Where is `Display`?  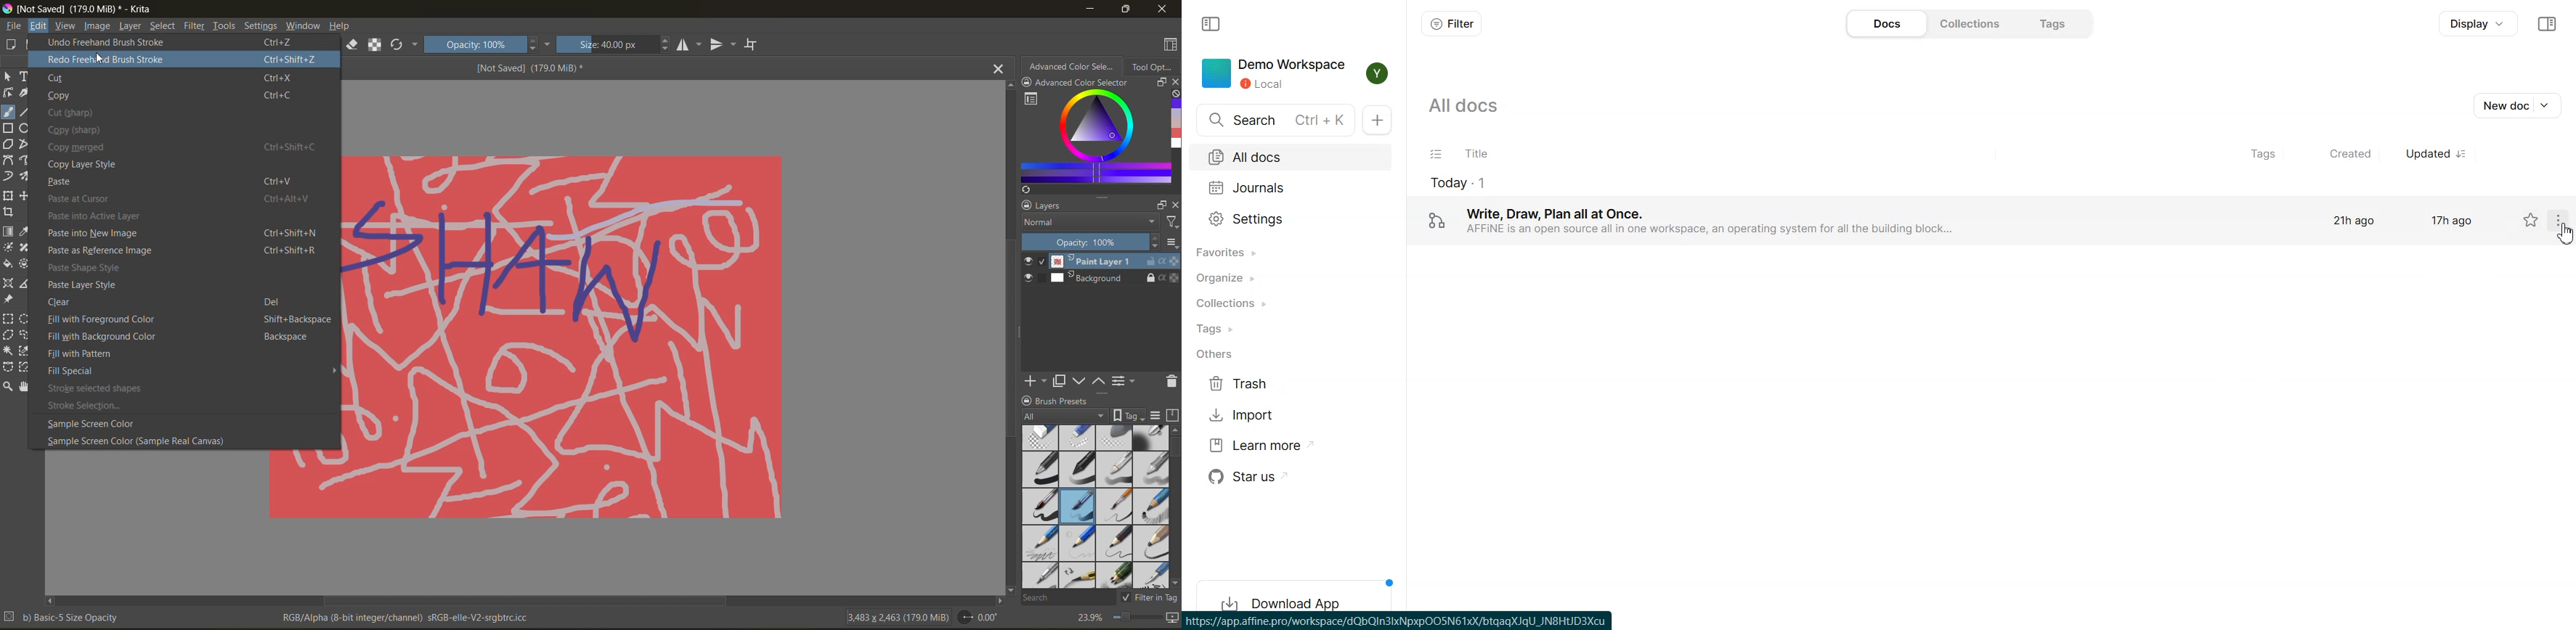 Display is located at coordinates (2479, 24).